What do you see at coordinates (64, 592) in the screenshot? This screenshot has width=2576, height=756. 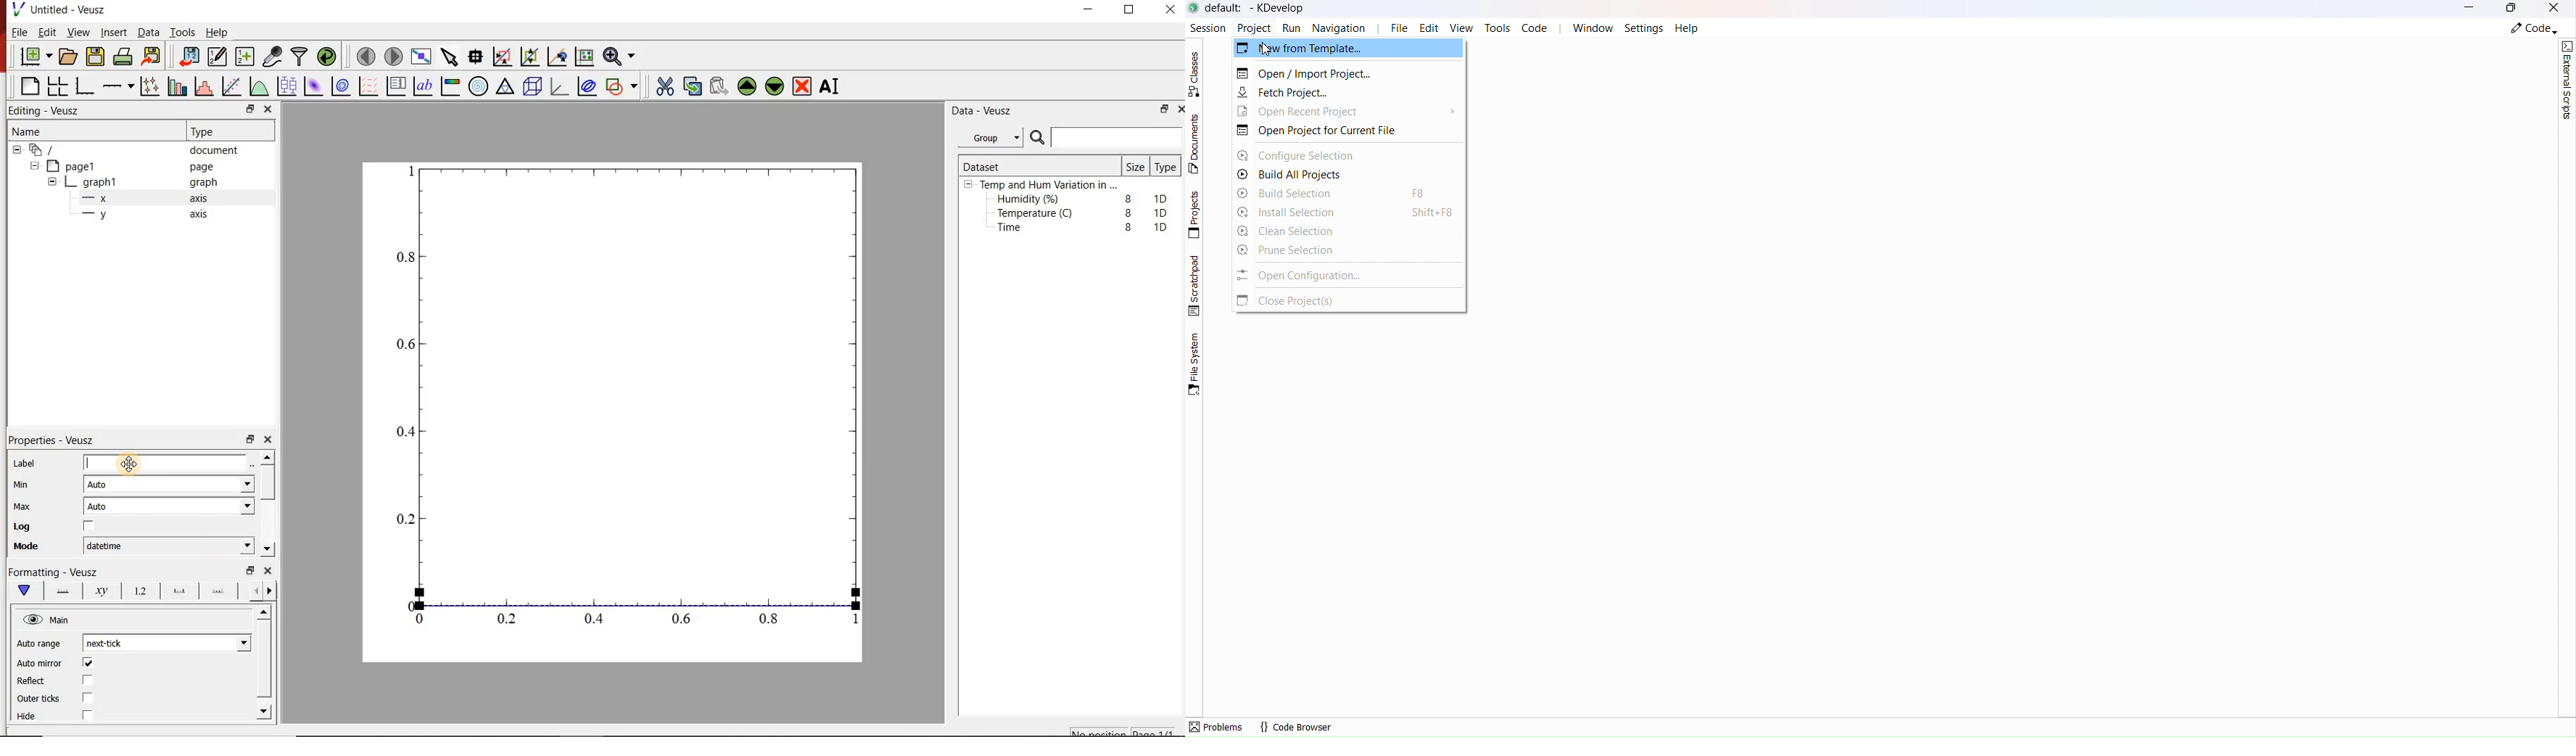 I see `axis line` at bounding box center [64, 592].